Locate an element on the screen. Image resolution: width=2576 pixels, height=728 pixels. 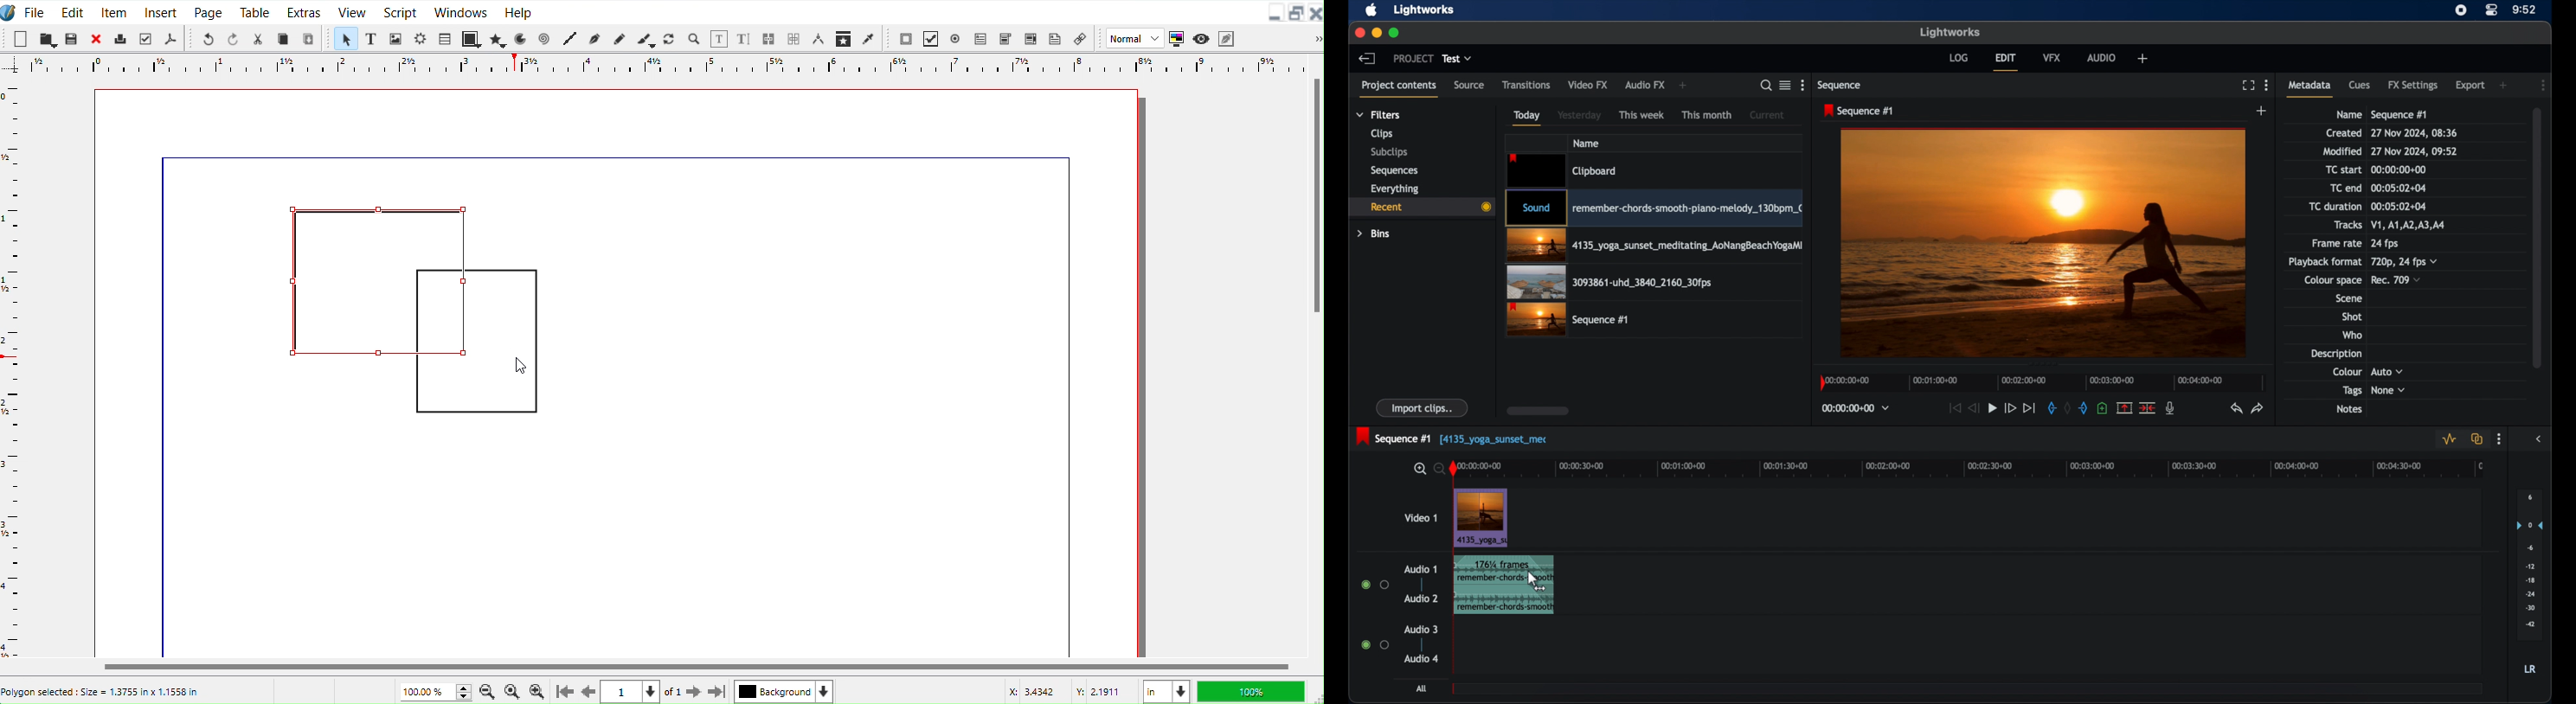
line is located at coordinates (1069, 413).